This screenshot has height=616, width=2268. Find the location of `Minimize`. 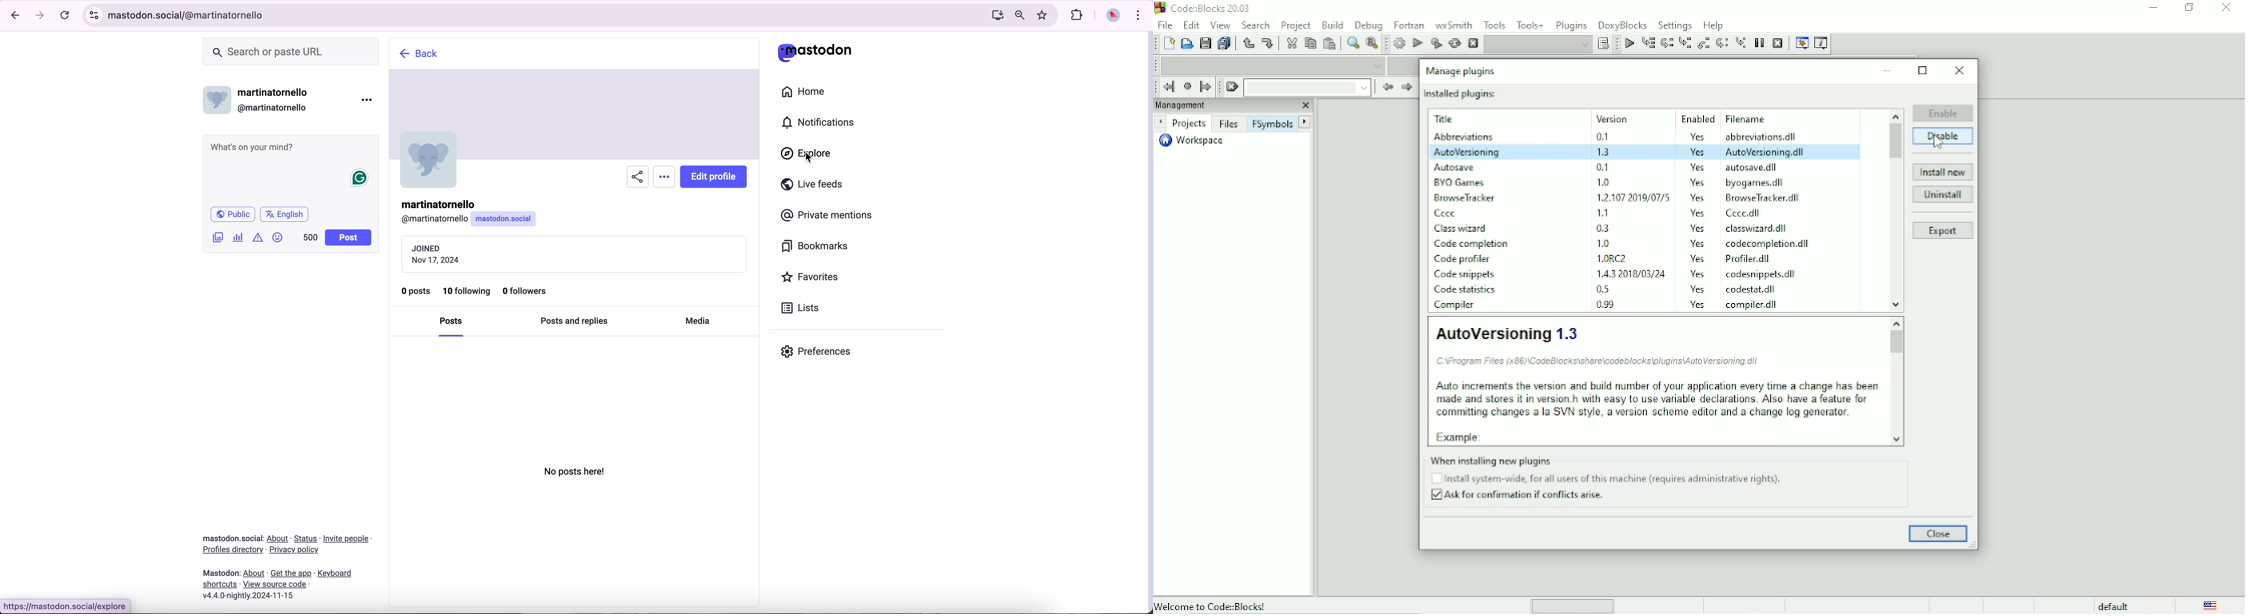

Minimize is located at coordinates (2152, 8).